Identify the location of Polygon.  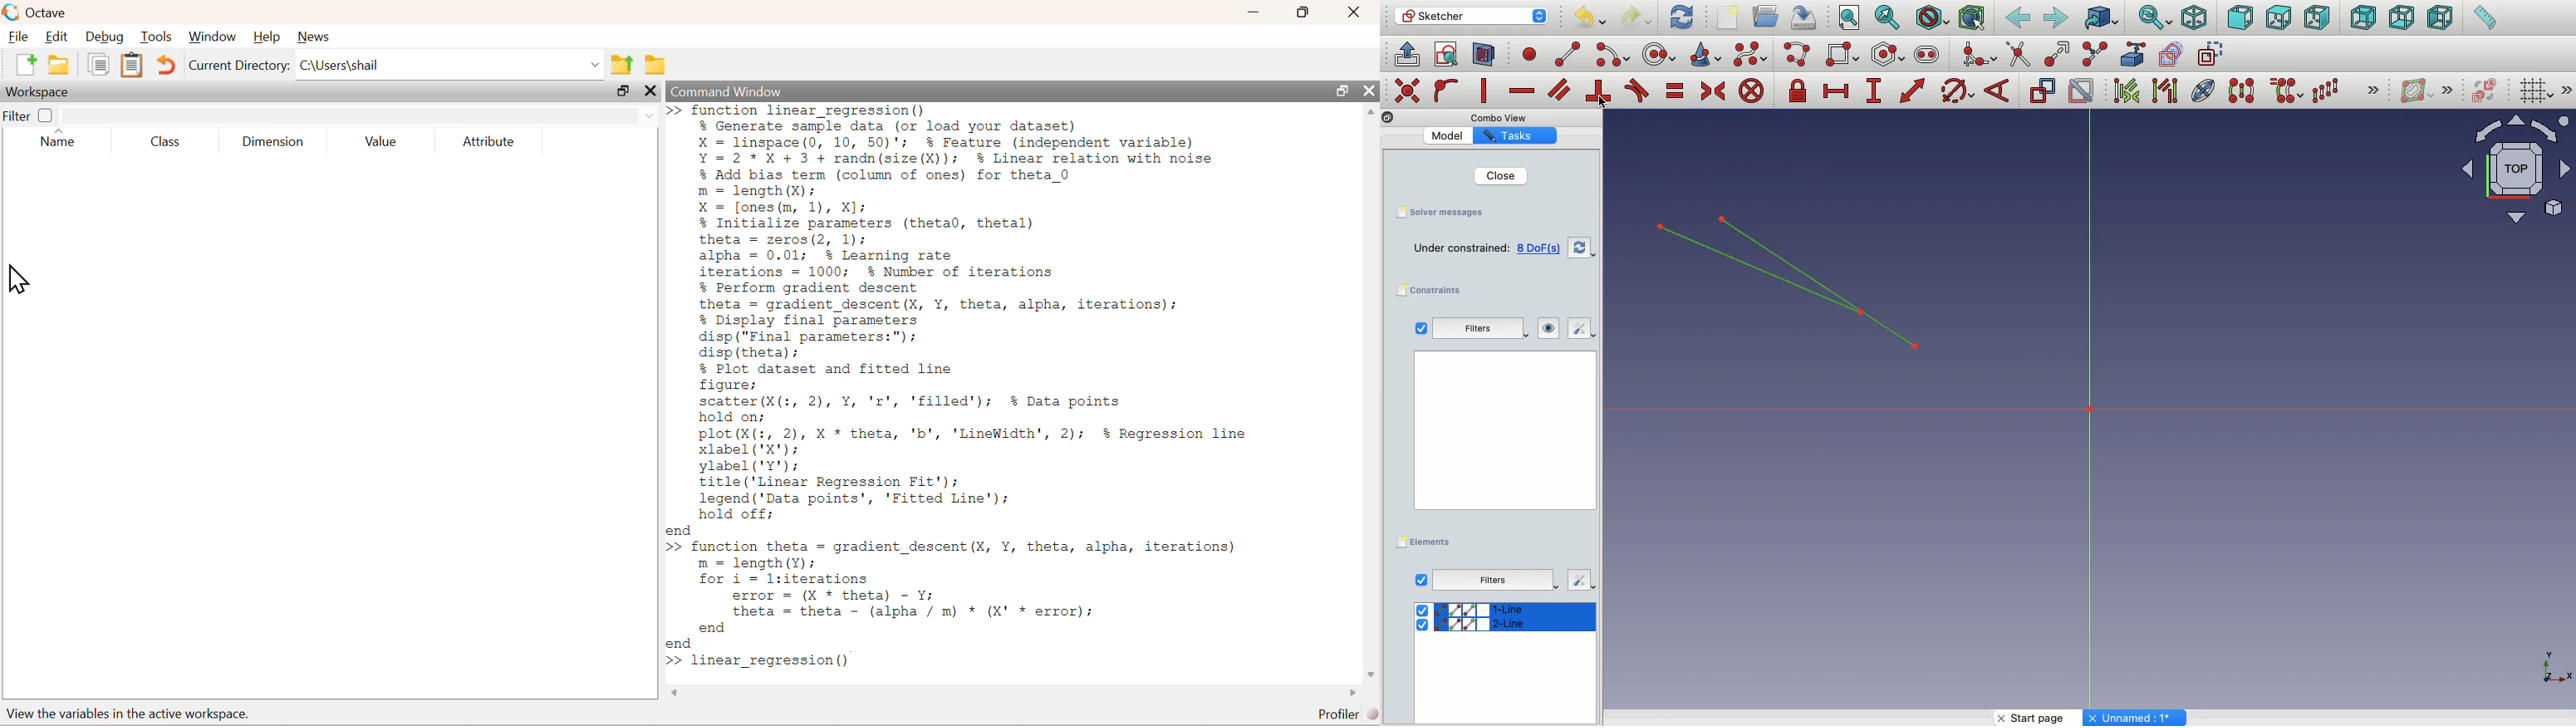
(1889, 55).